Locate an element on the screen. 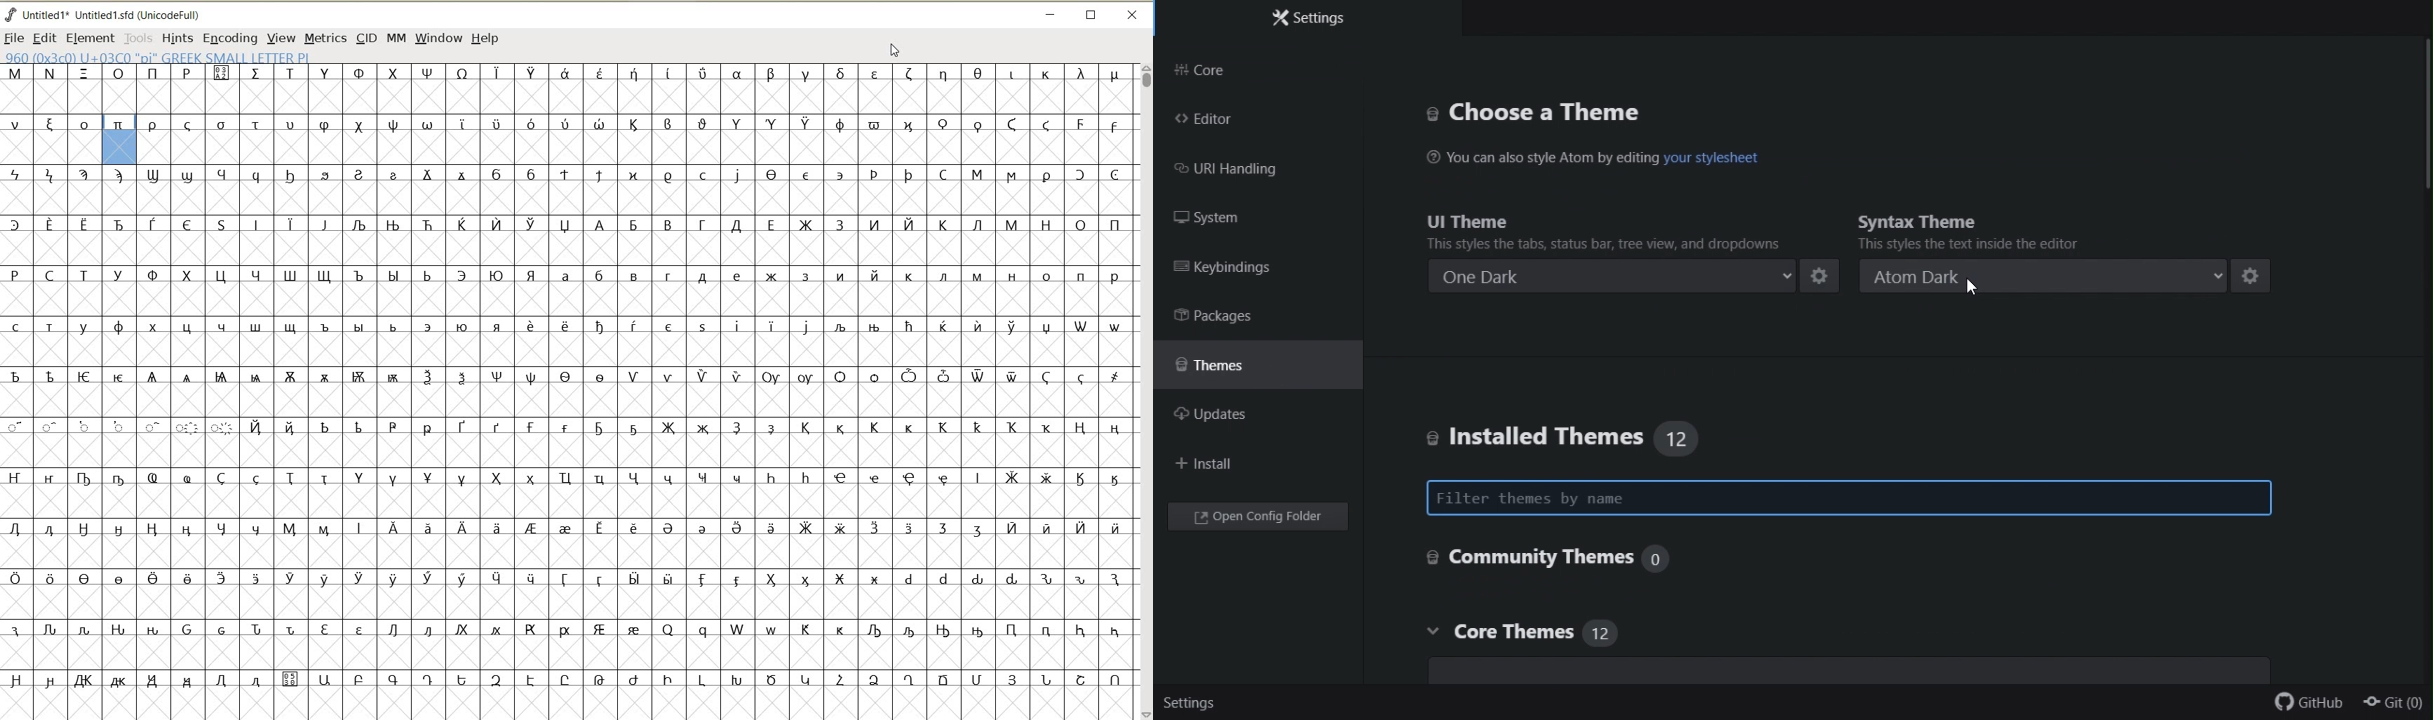  Atom dark is located at coordinates (2067, 279).